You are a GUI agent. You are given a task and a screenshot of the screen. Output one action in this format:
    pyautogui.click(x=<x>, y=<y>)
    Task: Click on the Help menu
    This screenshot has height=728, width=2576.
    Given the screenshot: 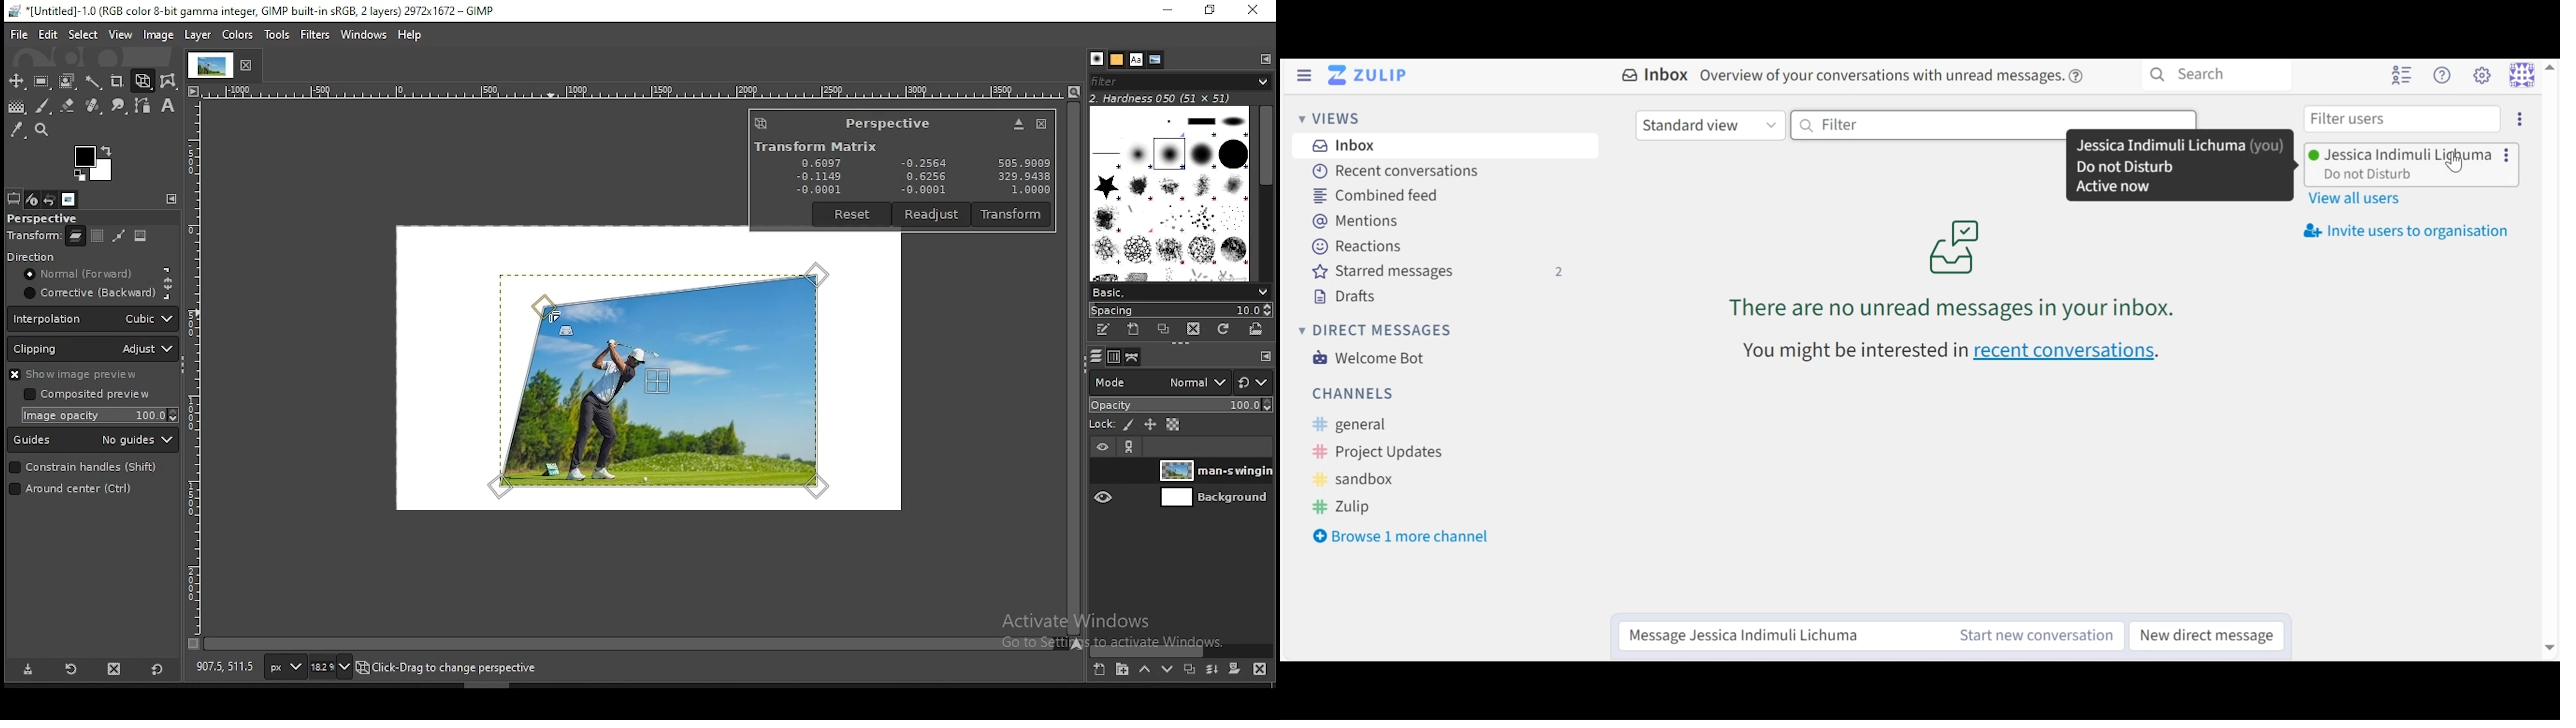 What is the action you would take?
    pyautogui.click(x=2445, y=75)
    